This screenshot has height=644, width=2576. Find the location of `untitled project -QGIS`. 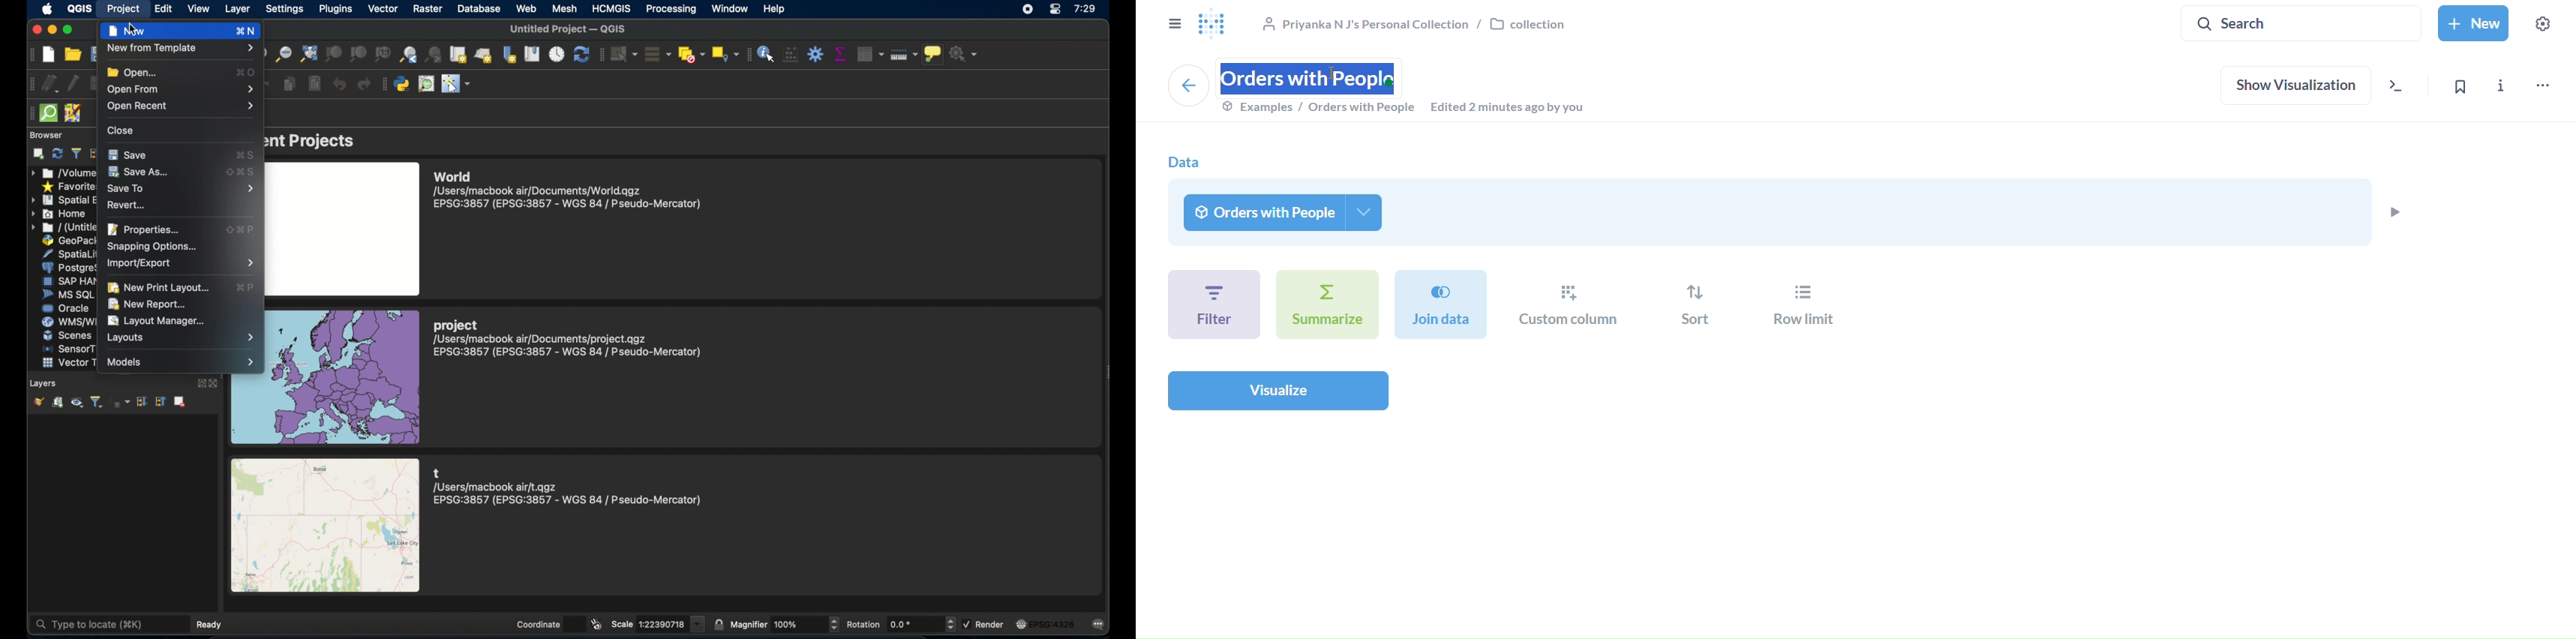

untitled project -QGIS is located at coordinates (566, 30).